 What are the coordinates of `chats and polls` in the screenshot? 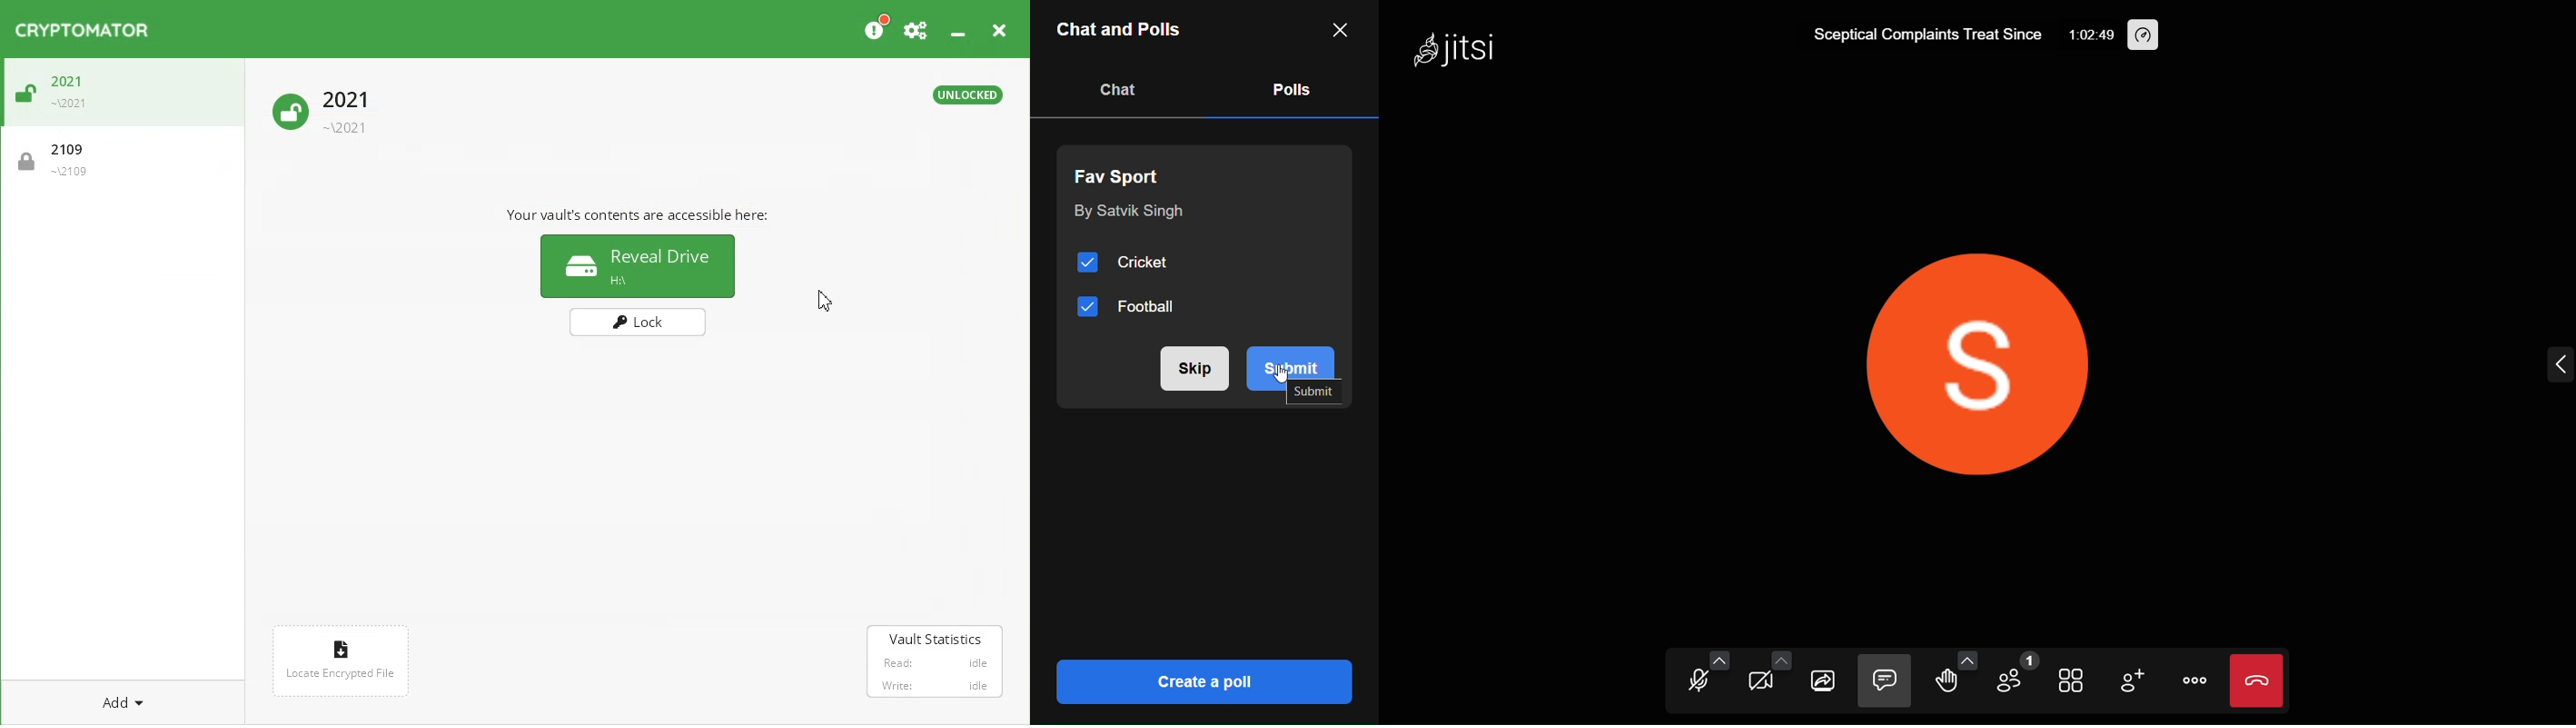 It's located at (1122, 32).